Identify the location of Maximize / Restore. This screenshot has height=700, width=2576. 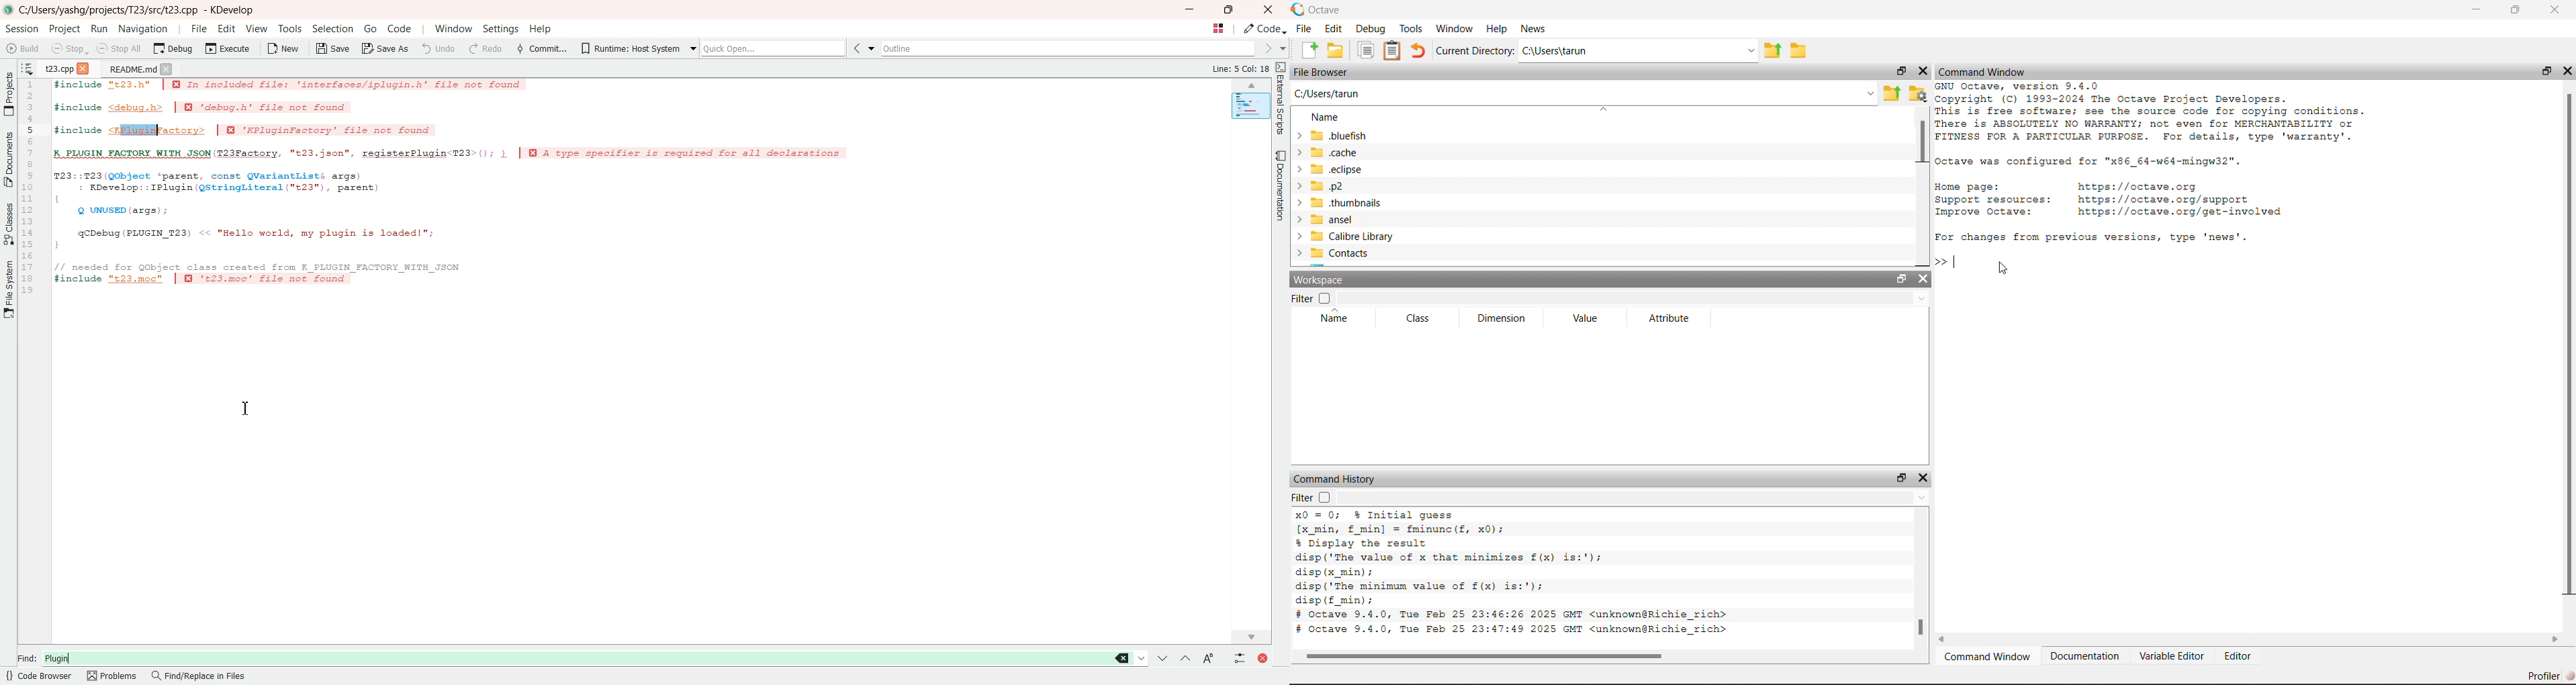
(1900, 475).